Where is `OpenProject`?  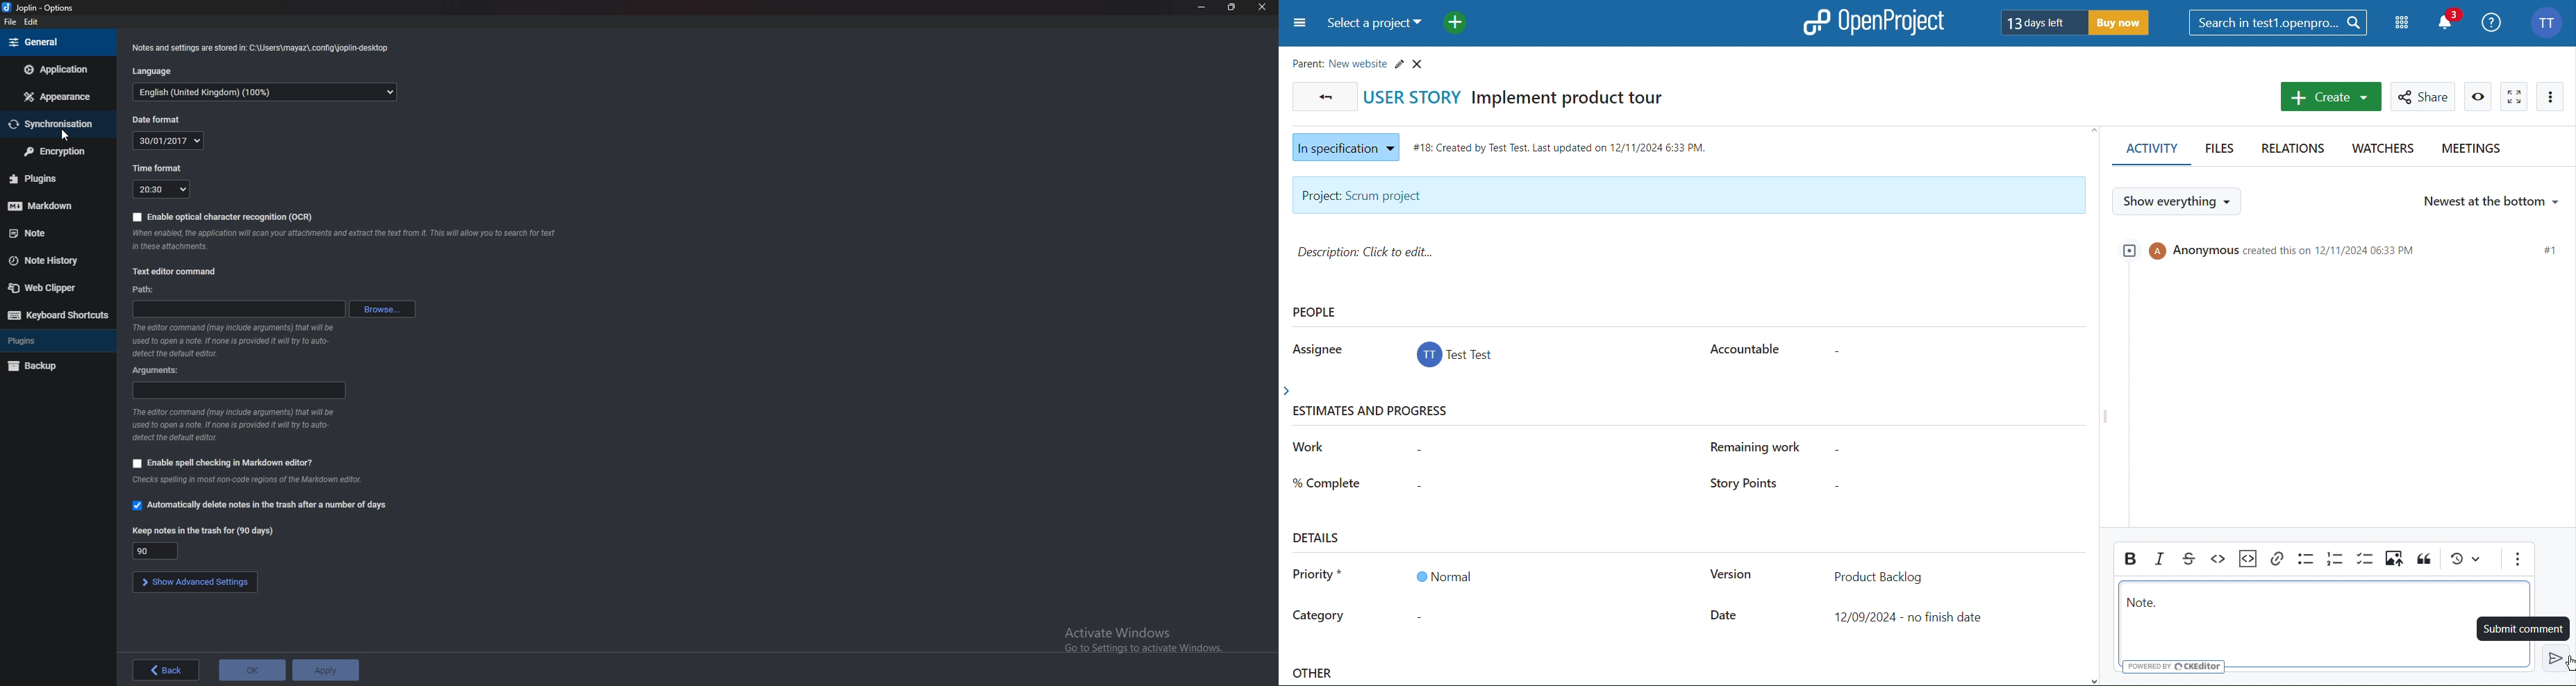 OpenProject is located at coordinates (1875, 22).